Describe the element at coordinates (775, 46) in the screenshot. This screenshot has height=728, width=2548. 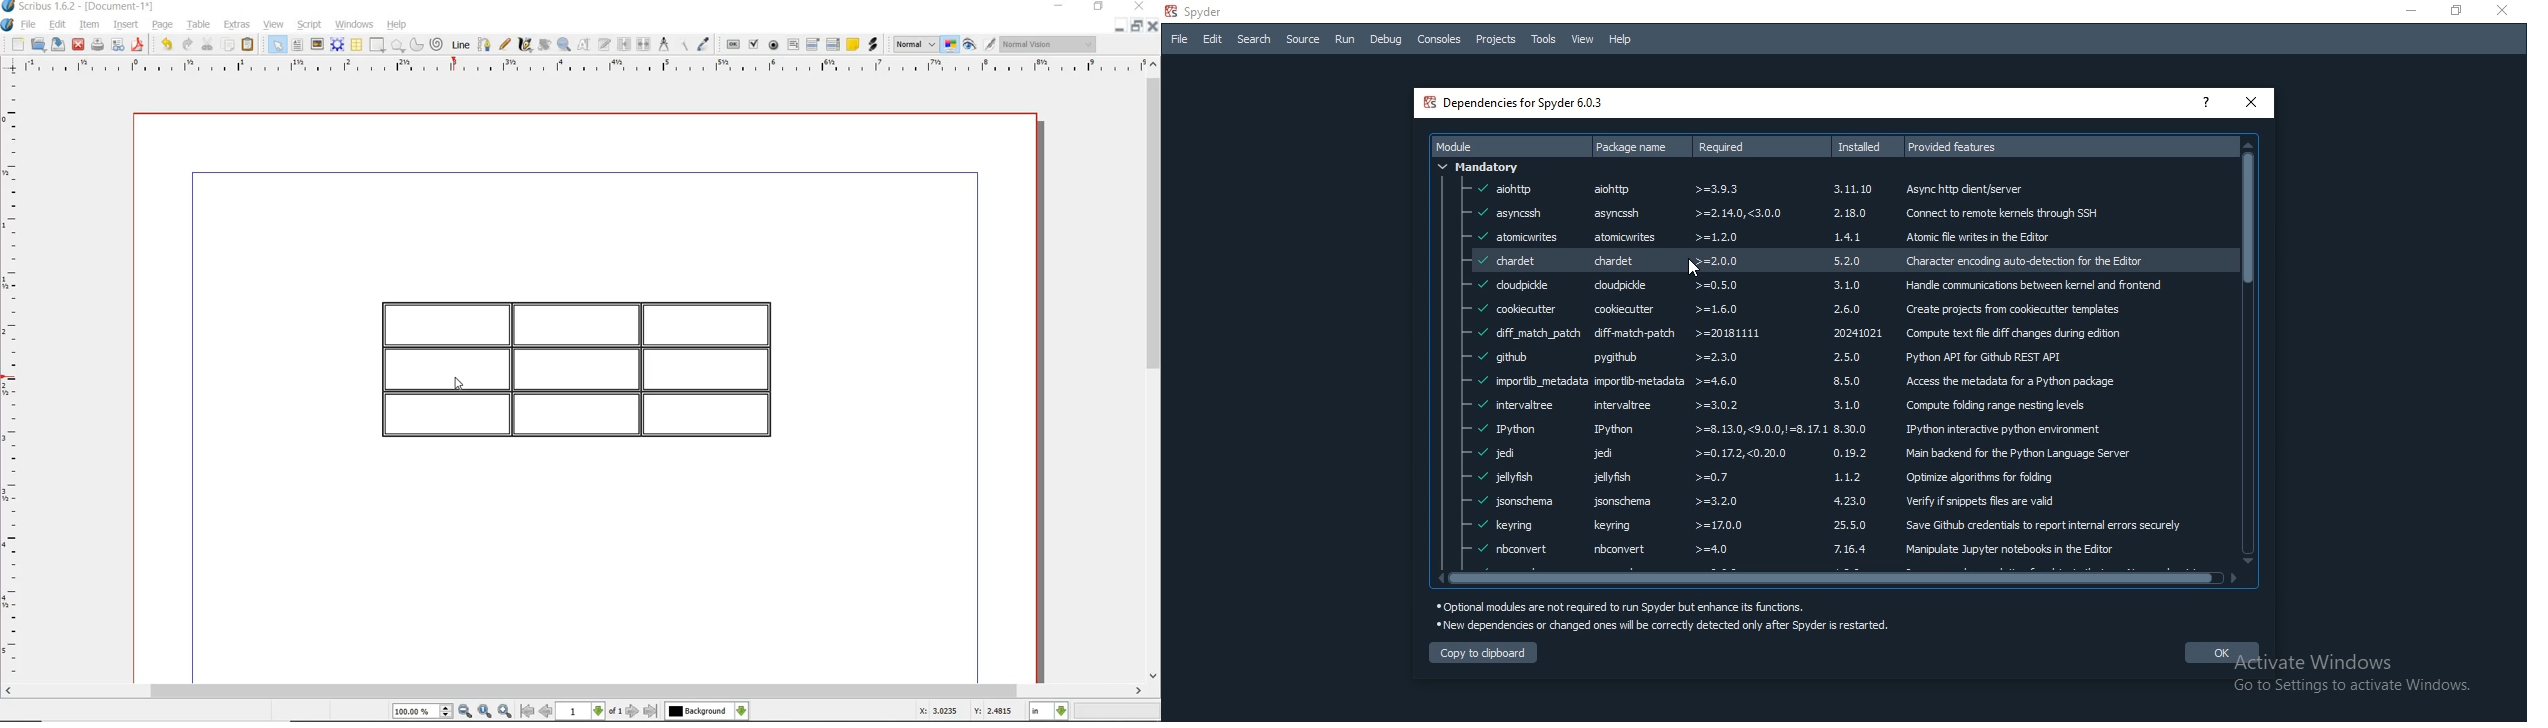
I see `pdf radio button` at that location.